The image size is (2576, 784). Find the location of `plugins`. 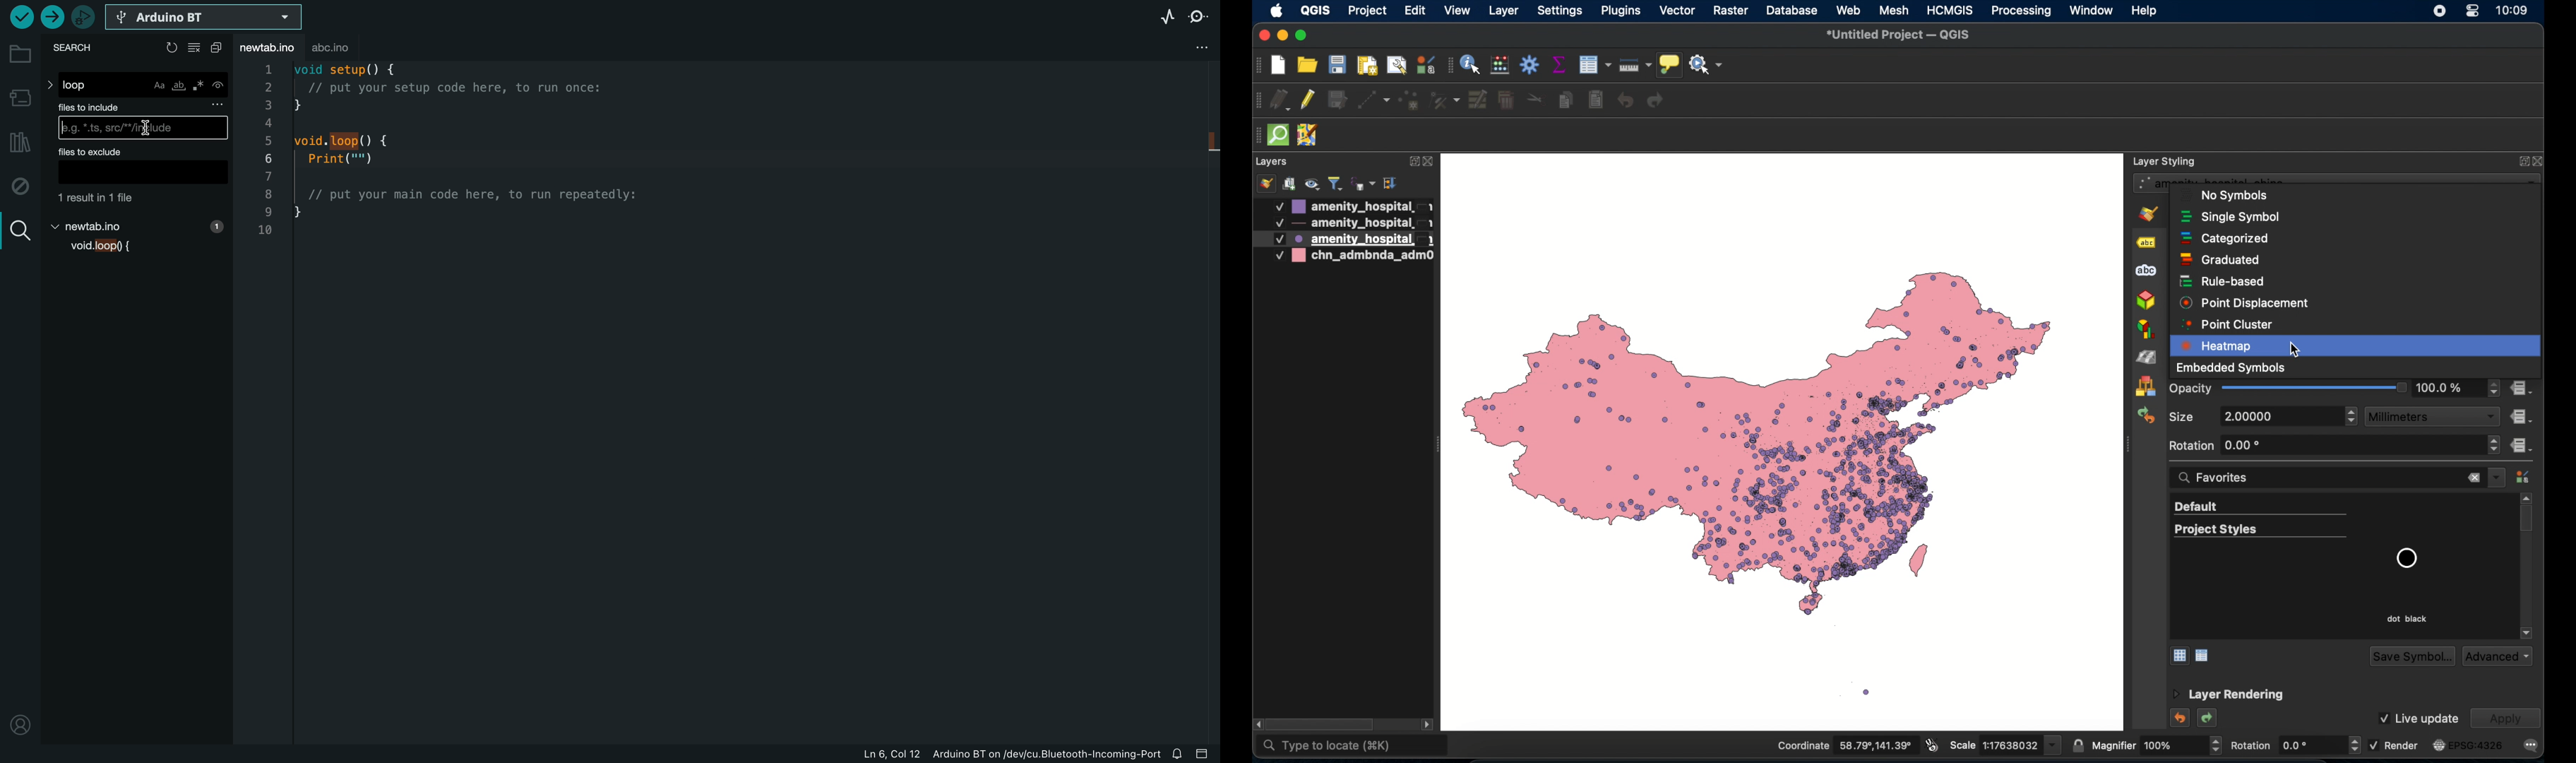

plugins is located at coordinates (1622, 11).